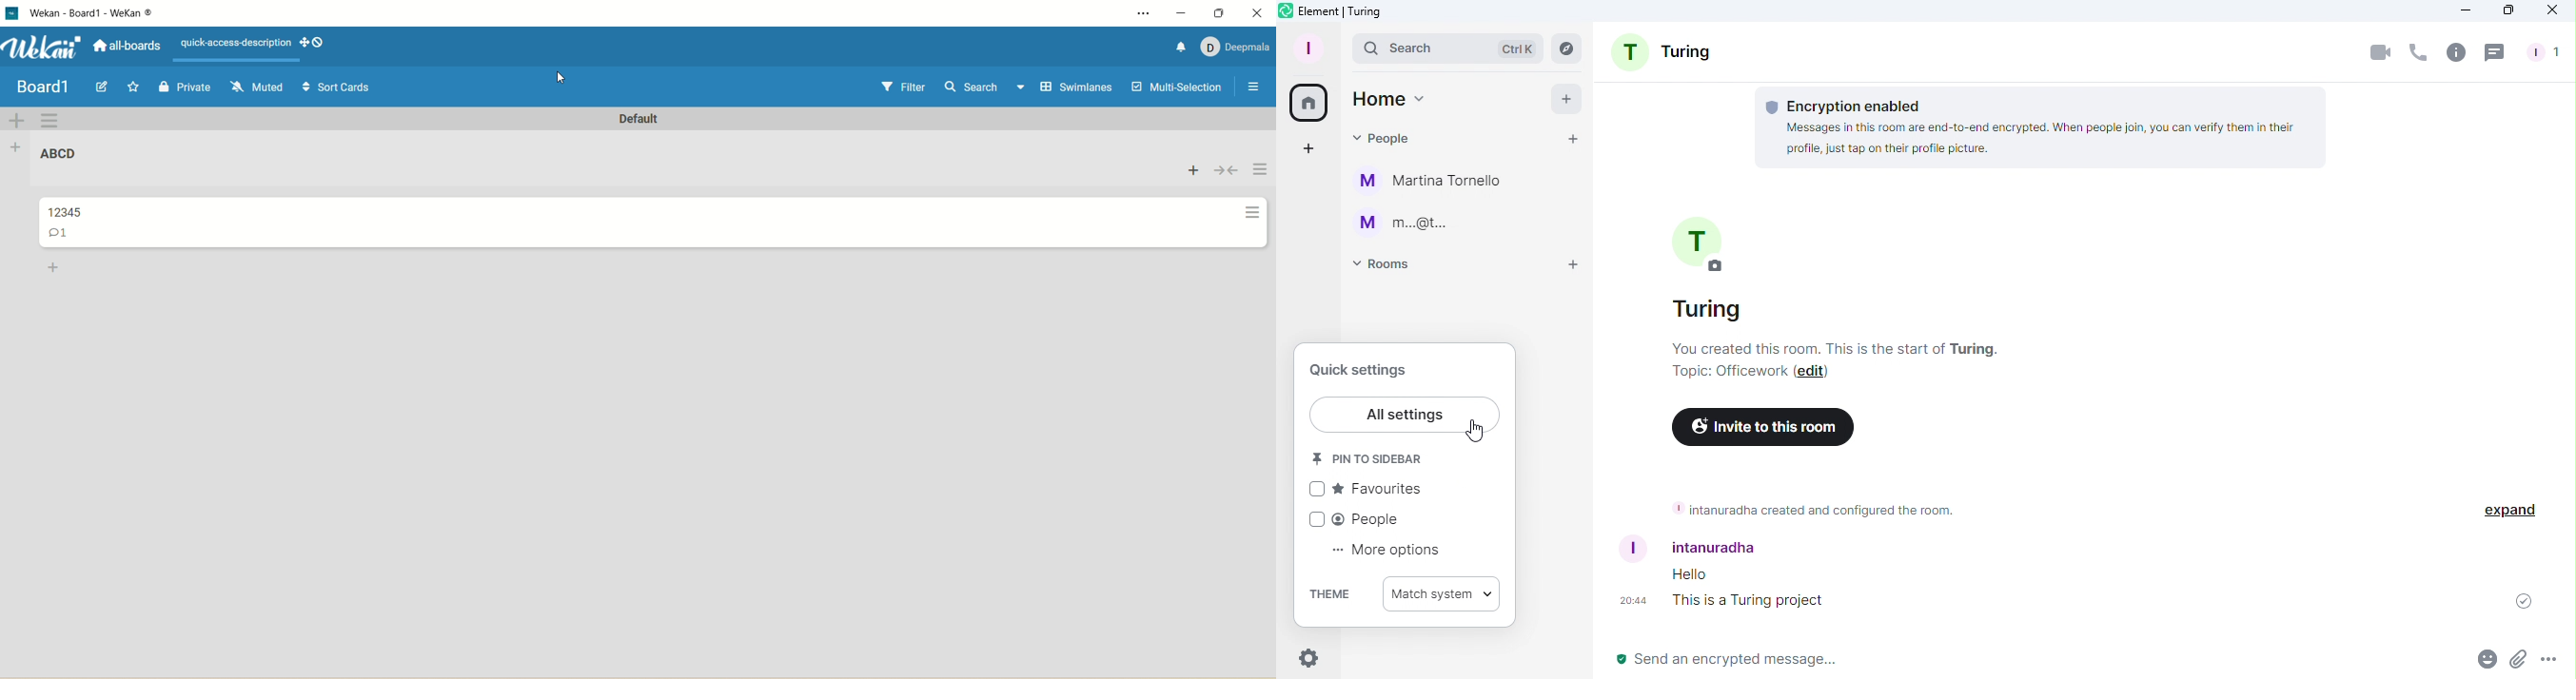  I want to click on filter, so click(901, 88).